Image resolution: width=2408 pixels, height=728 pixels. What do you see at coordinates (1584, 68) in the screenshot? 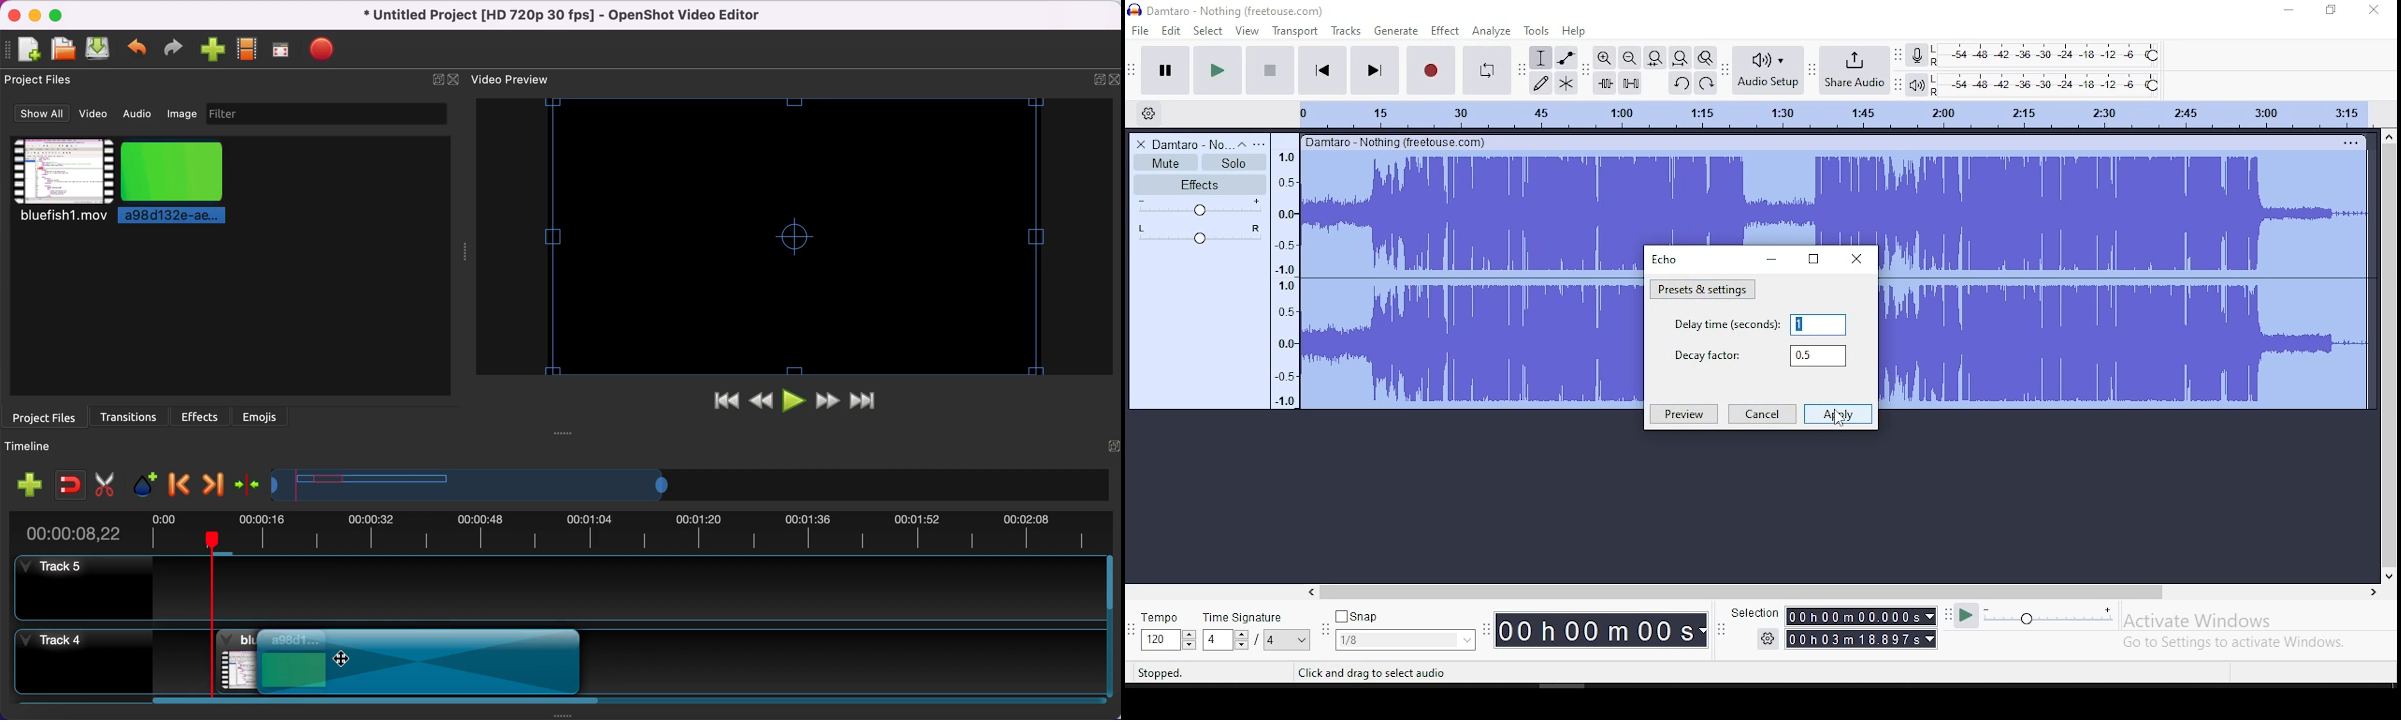
I see `` at bounding box center [1584, 68].